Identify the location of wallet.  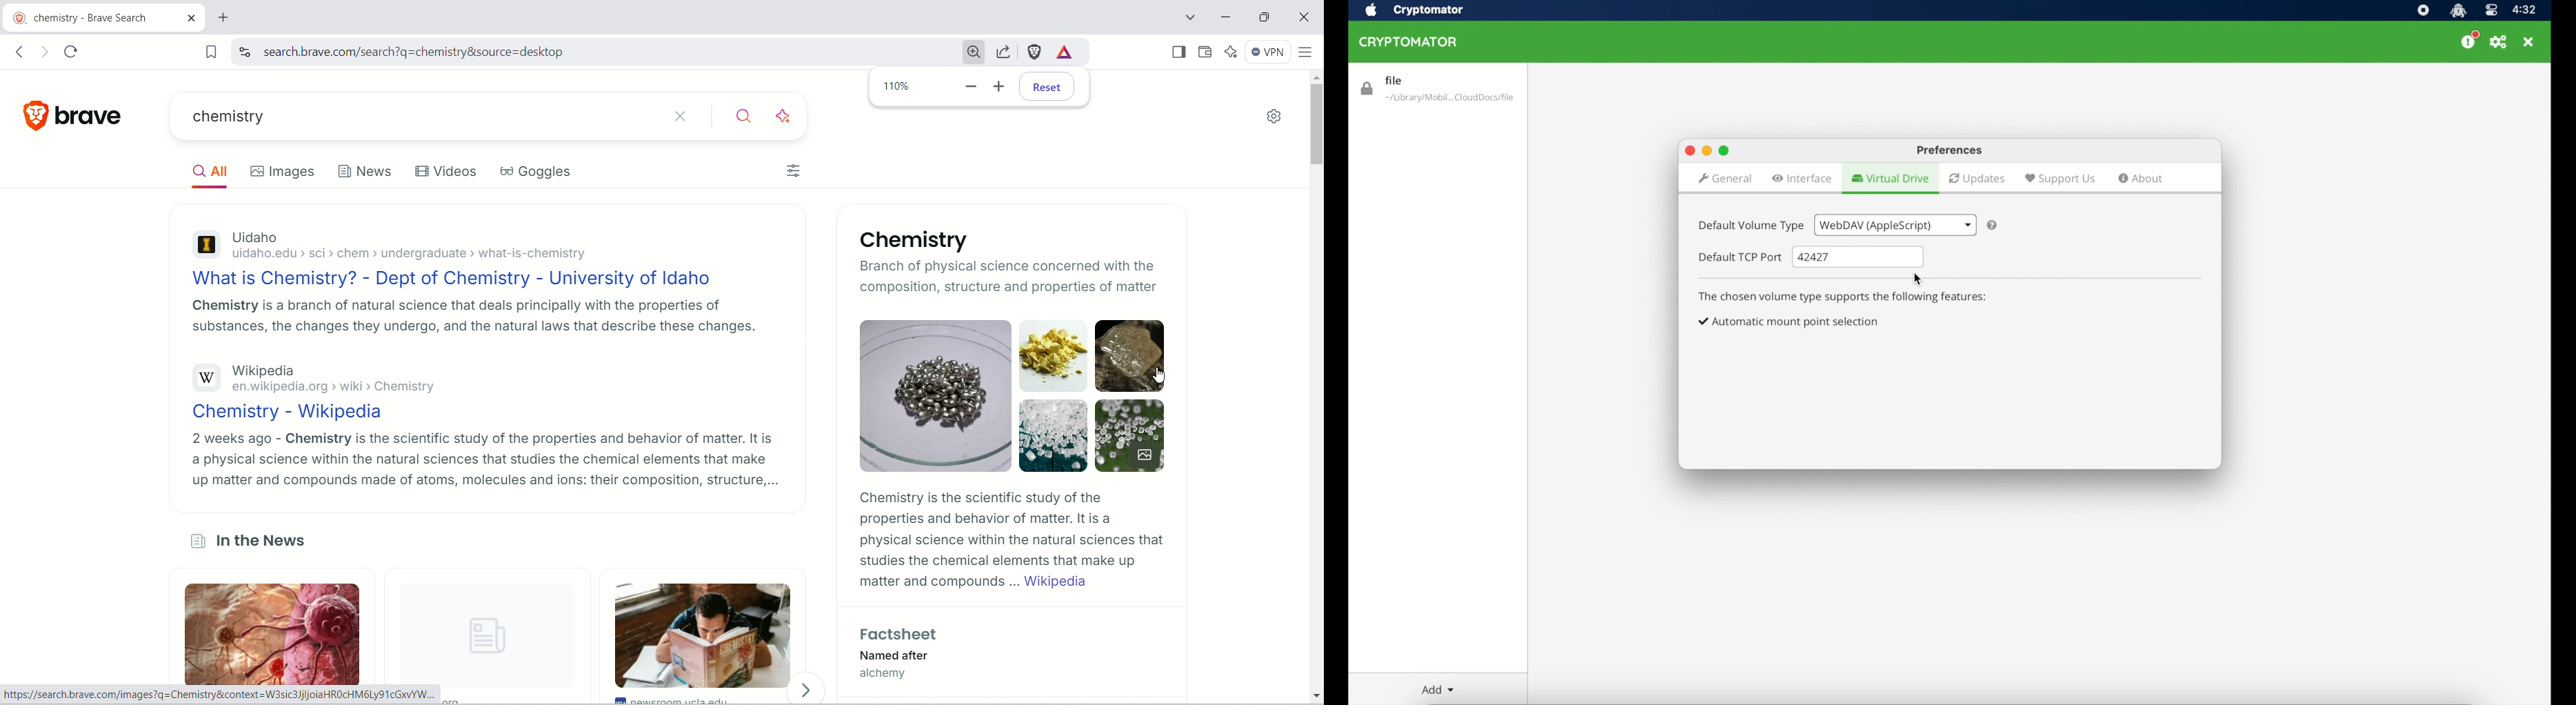
(1205, 50).